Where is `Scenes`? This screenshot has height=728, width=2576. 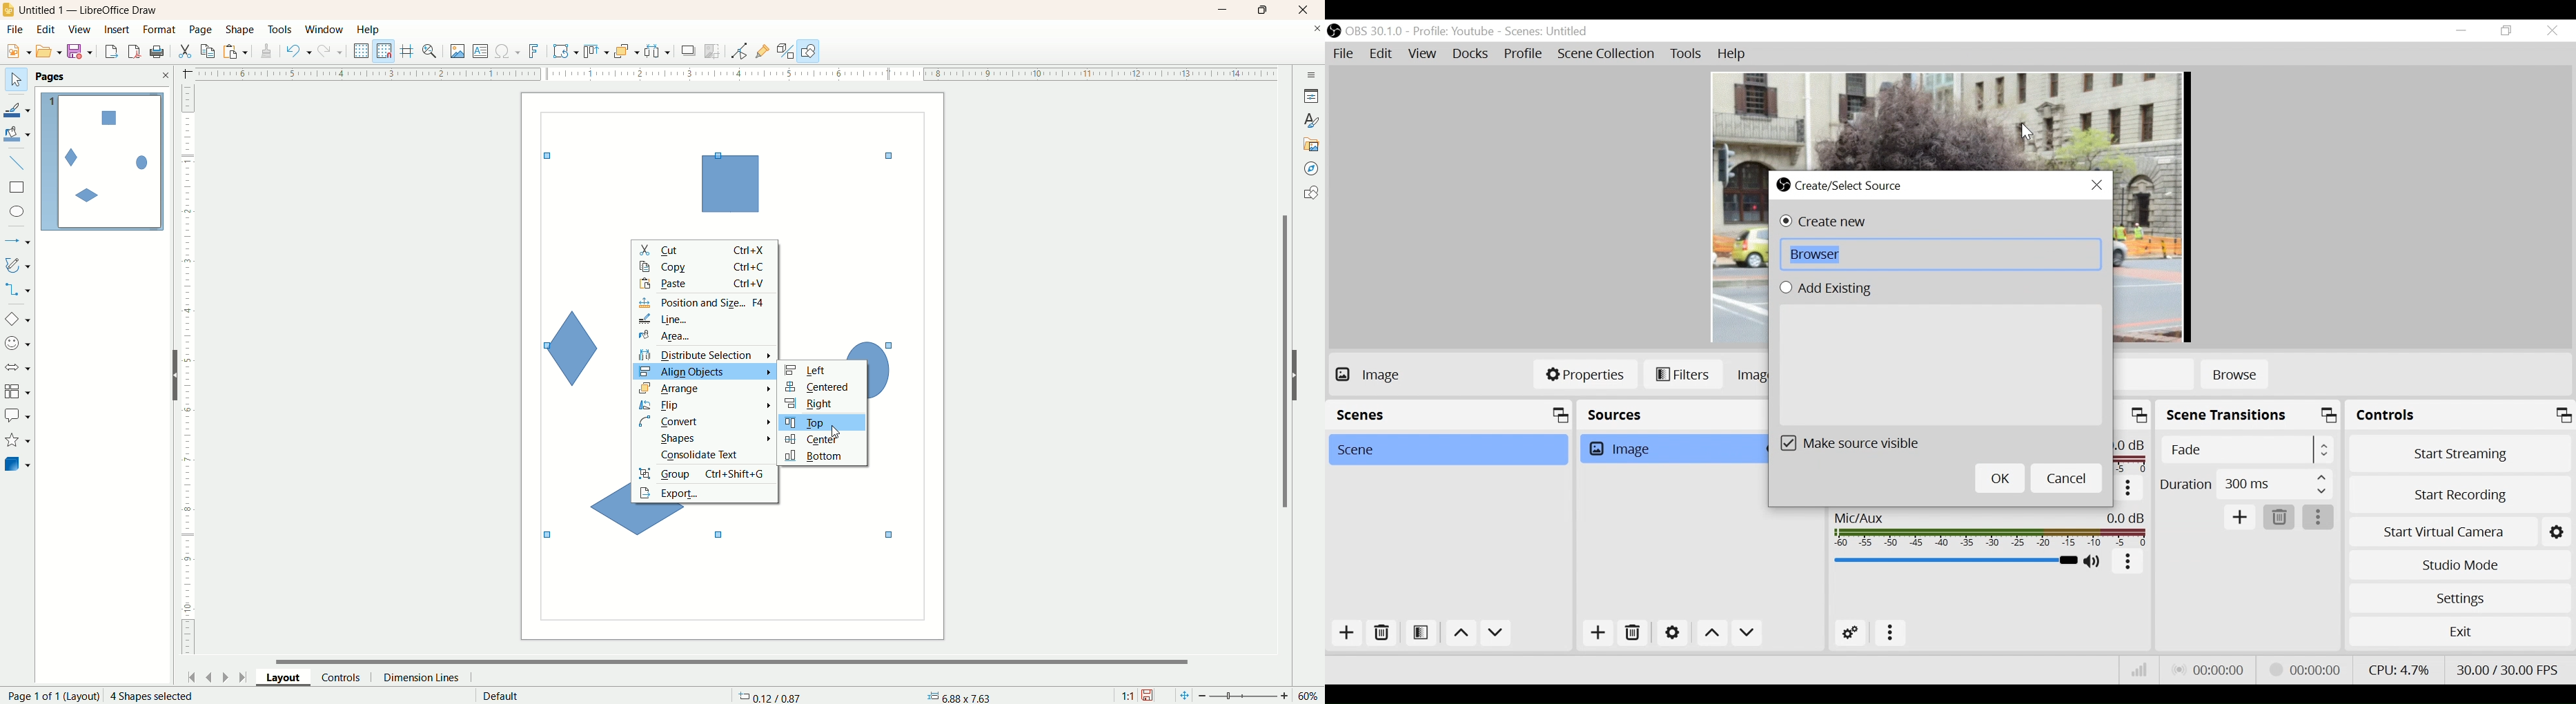 Scenes is located at coordinates (1451, 417).